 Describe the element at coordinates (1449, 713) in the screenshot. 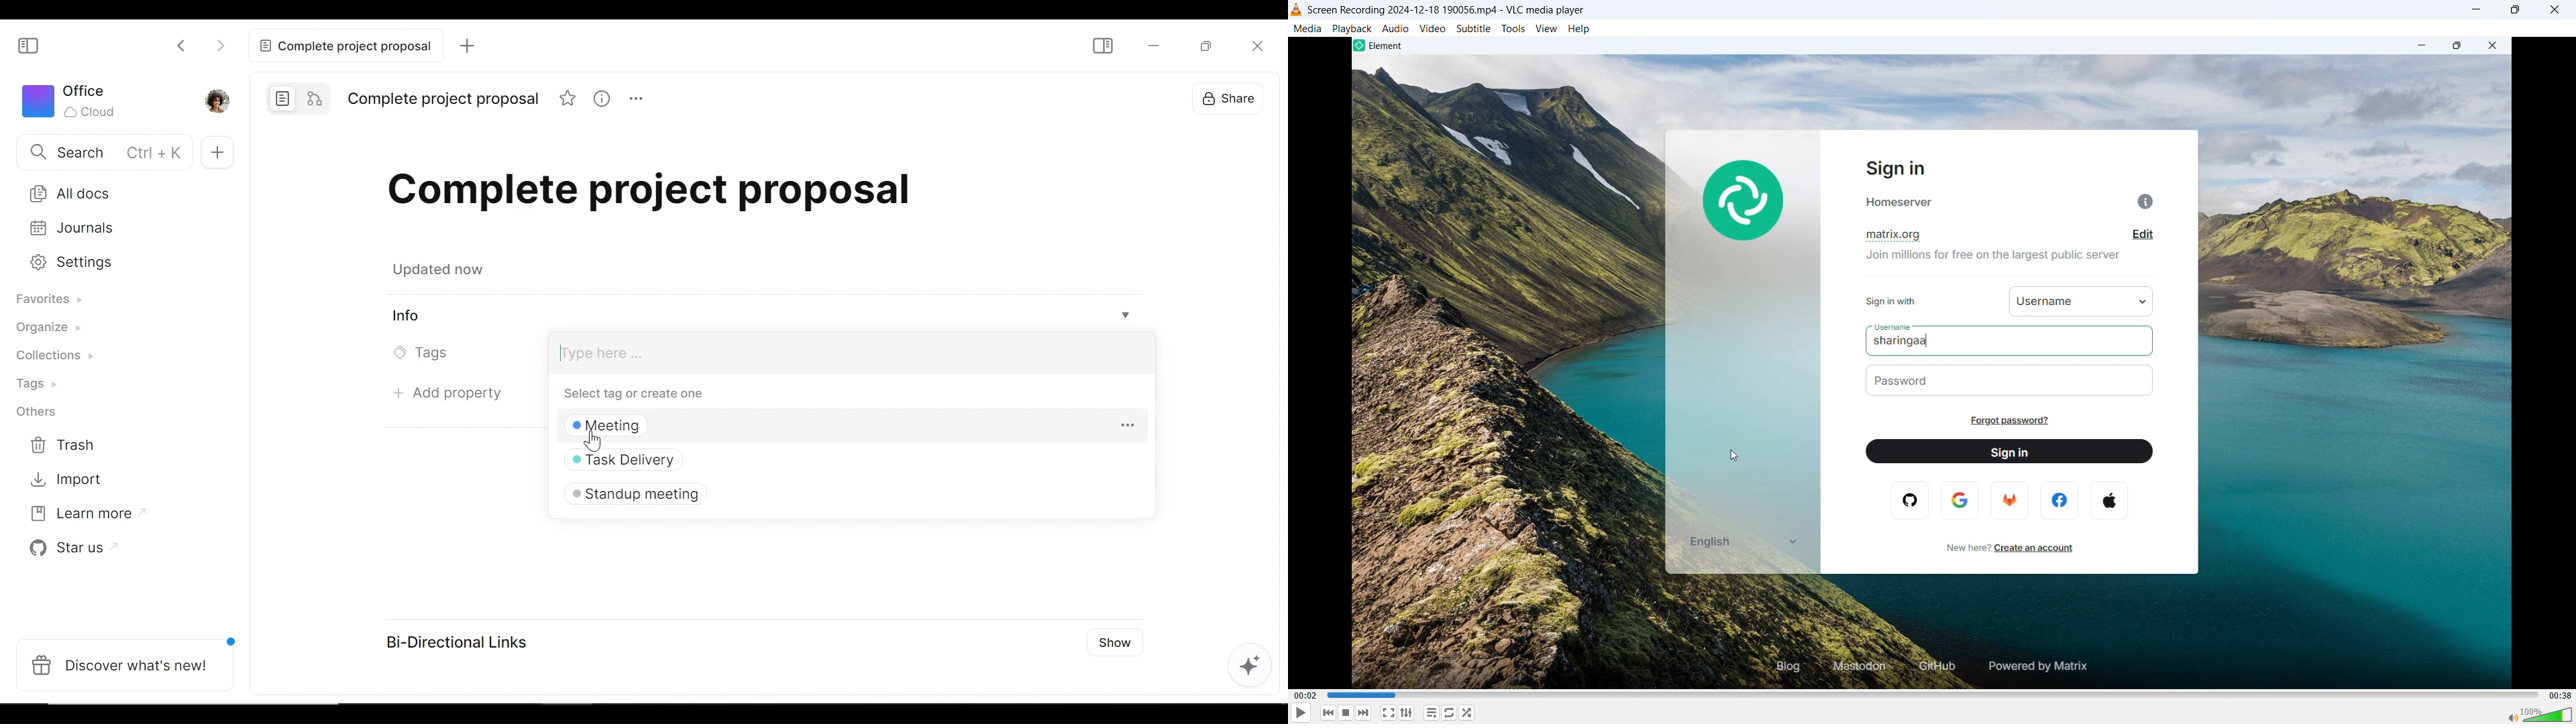

I see `toggle between loop all, loop one & no loop` at that location.